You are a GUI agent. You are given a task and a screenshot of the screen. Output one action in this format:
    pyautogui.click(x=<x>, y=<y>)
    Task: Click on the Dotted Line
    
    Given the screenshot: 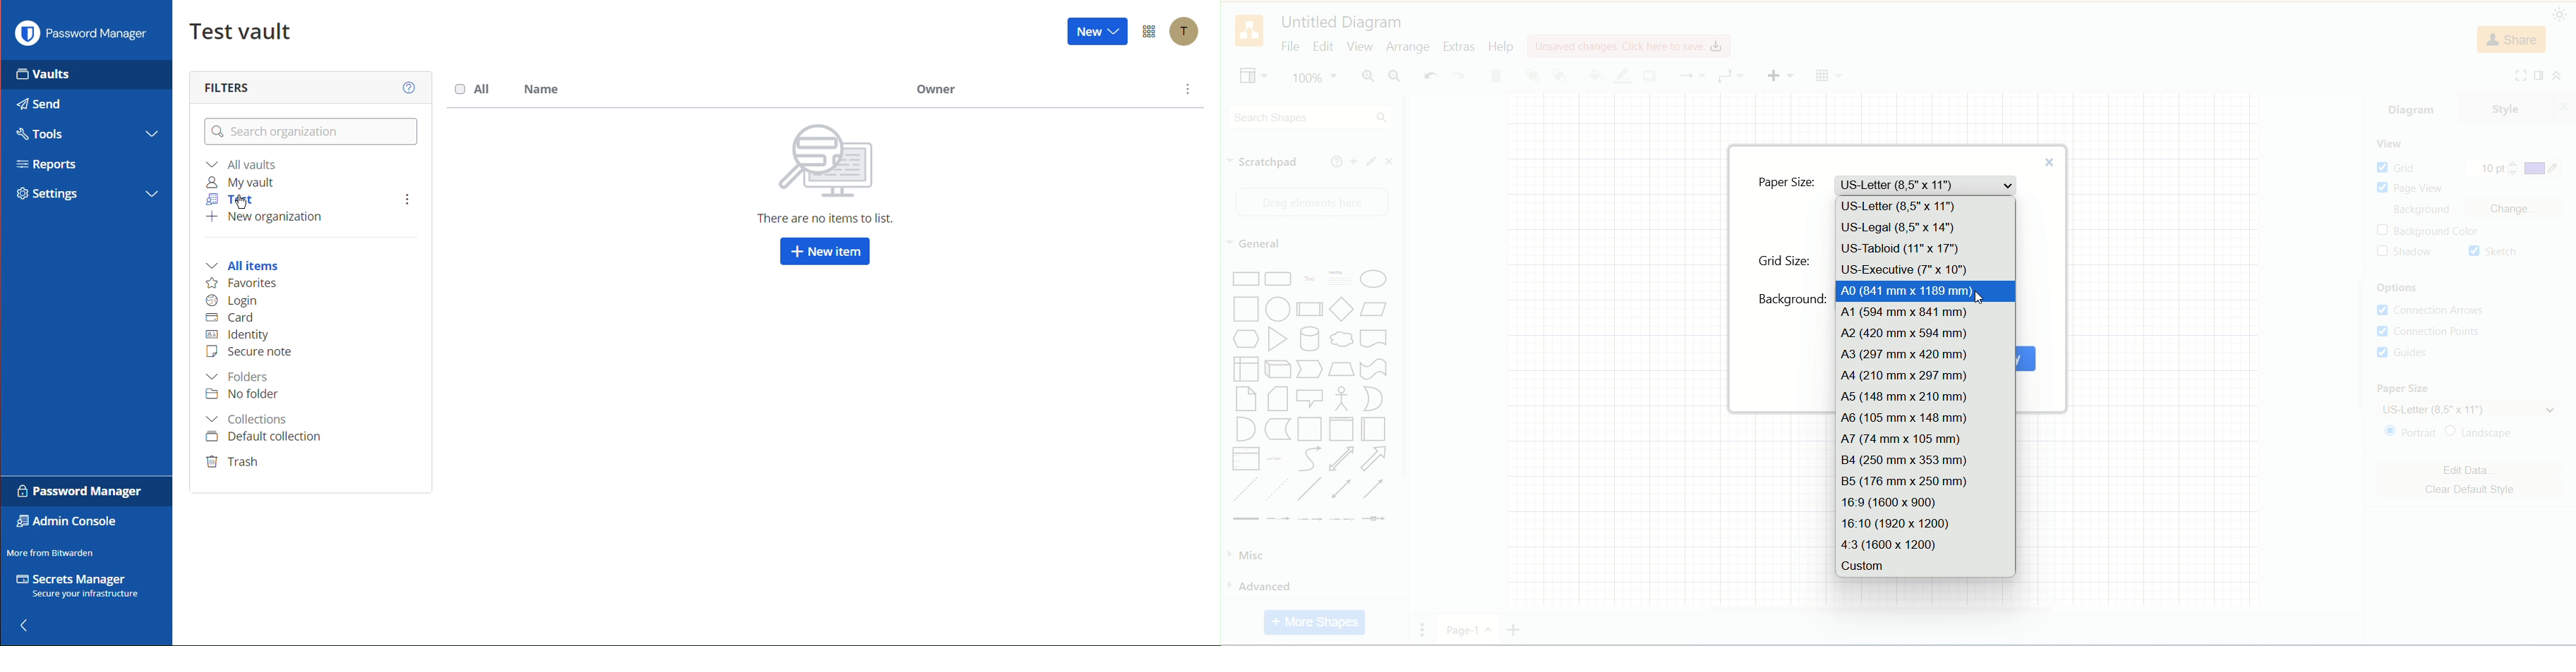 What is the action you would take?
    pyautogui.click(x=1277, y=489)
    